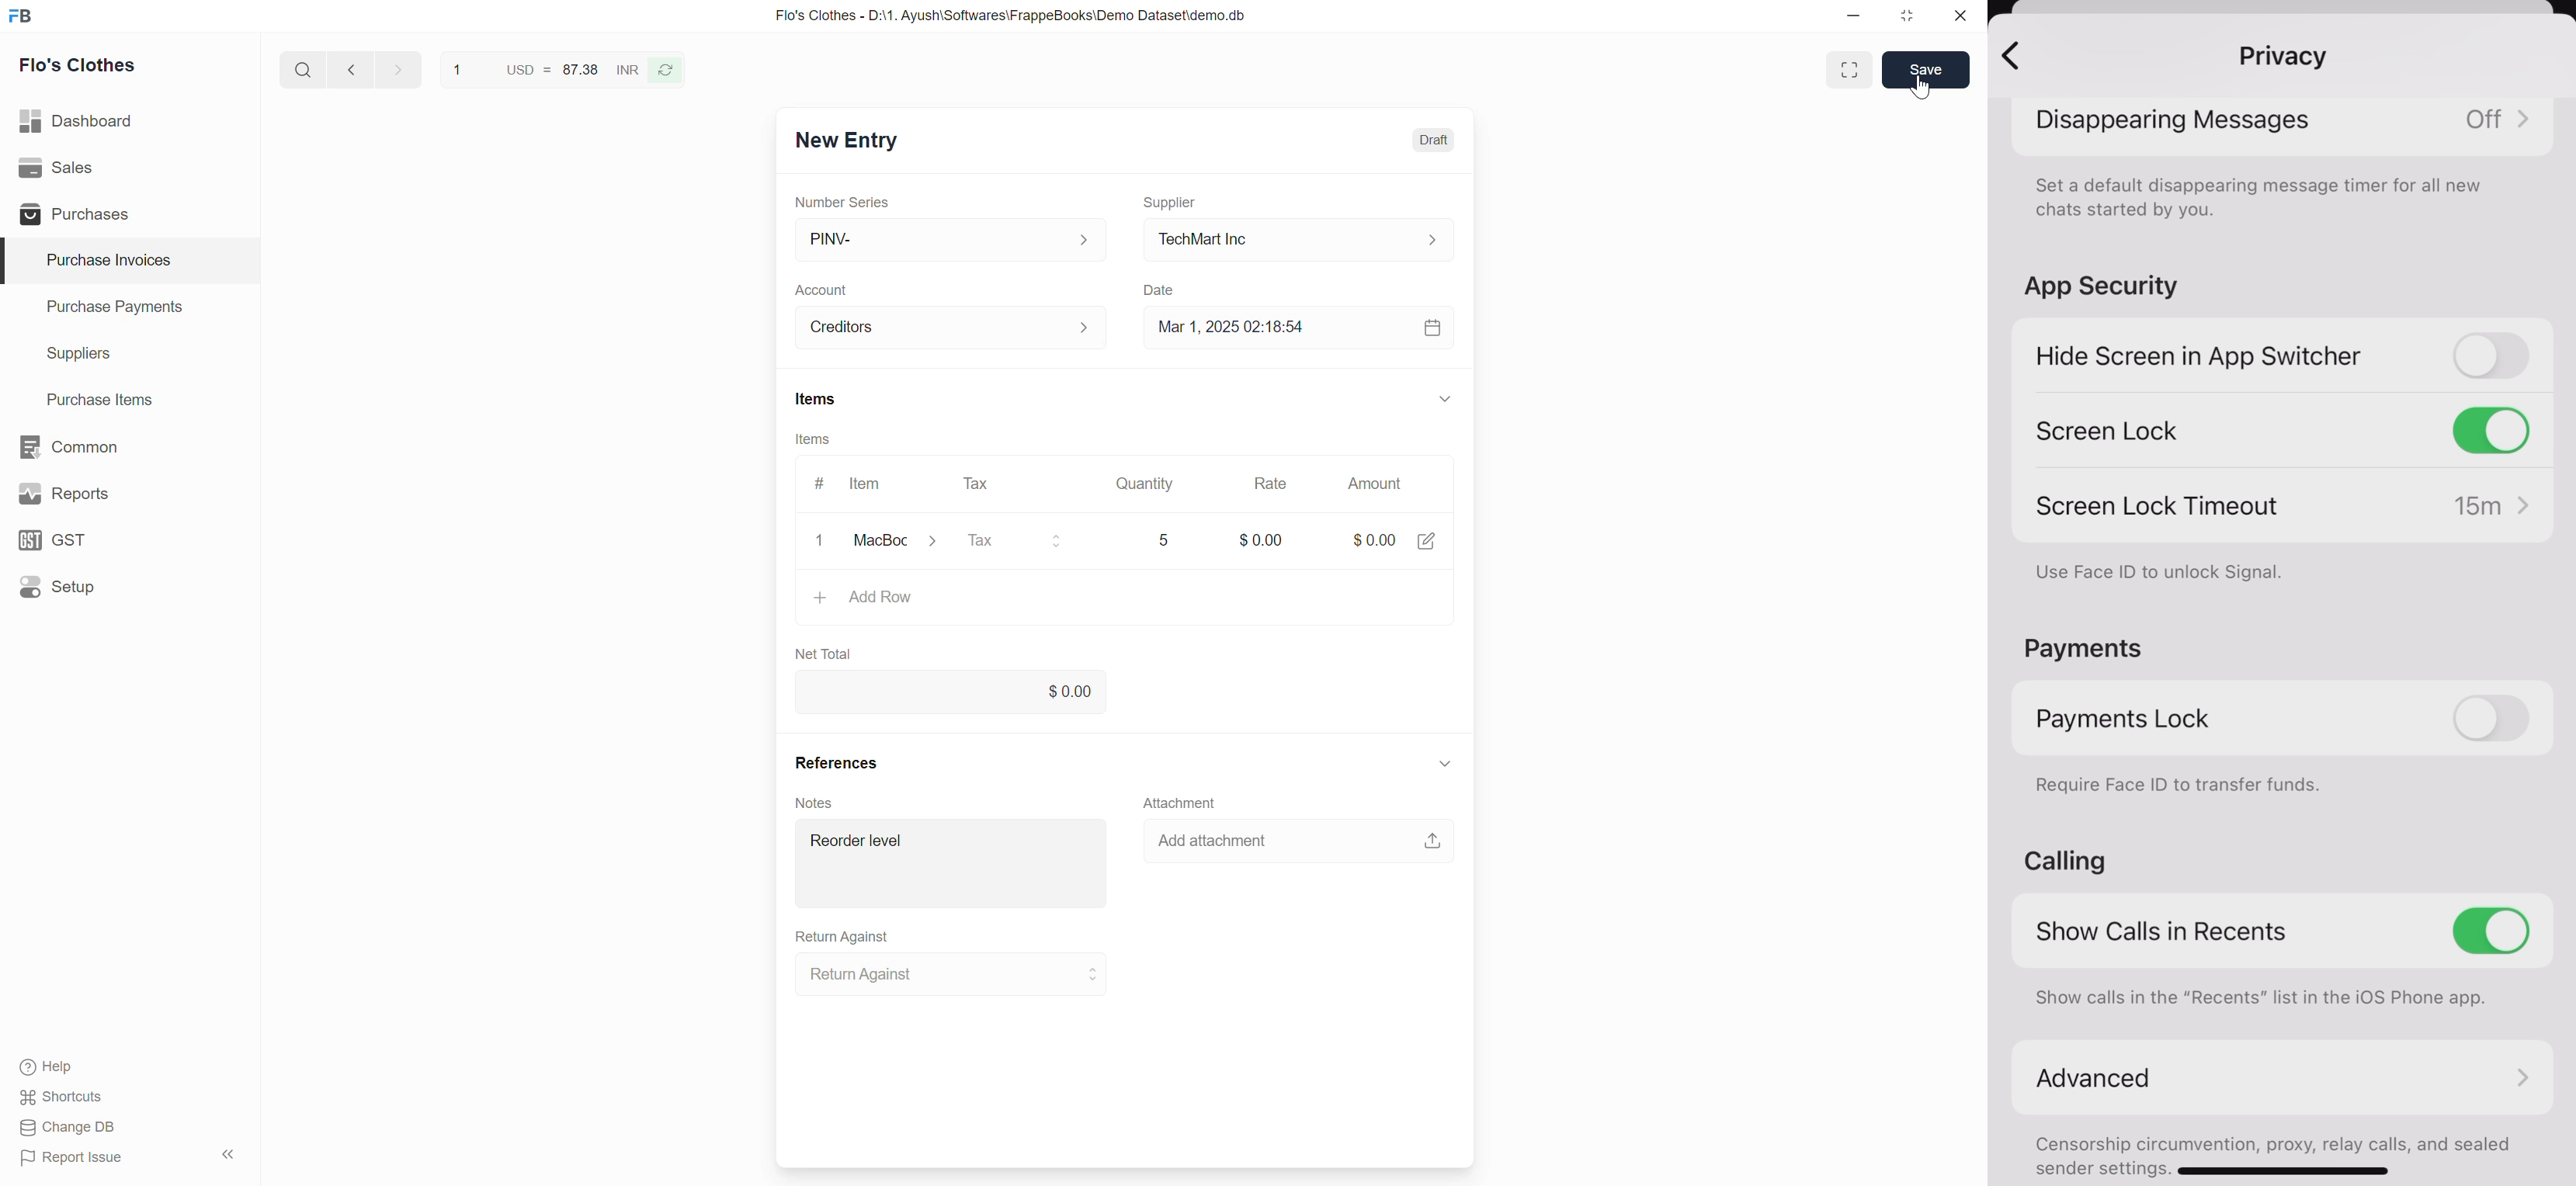  I want to click on Require Face ID to transfer funds., so click(2265, 791).